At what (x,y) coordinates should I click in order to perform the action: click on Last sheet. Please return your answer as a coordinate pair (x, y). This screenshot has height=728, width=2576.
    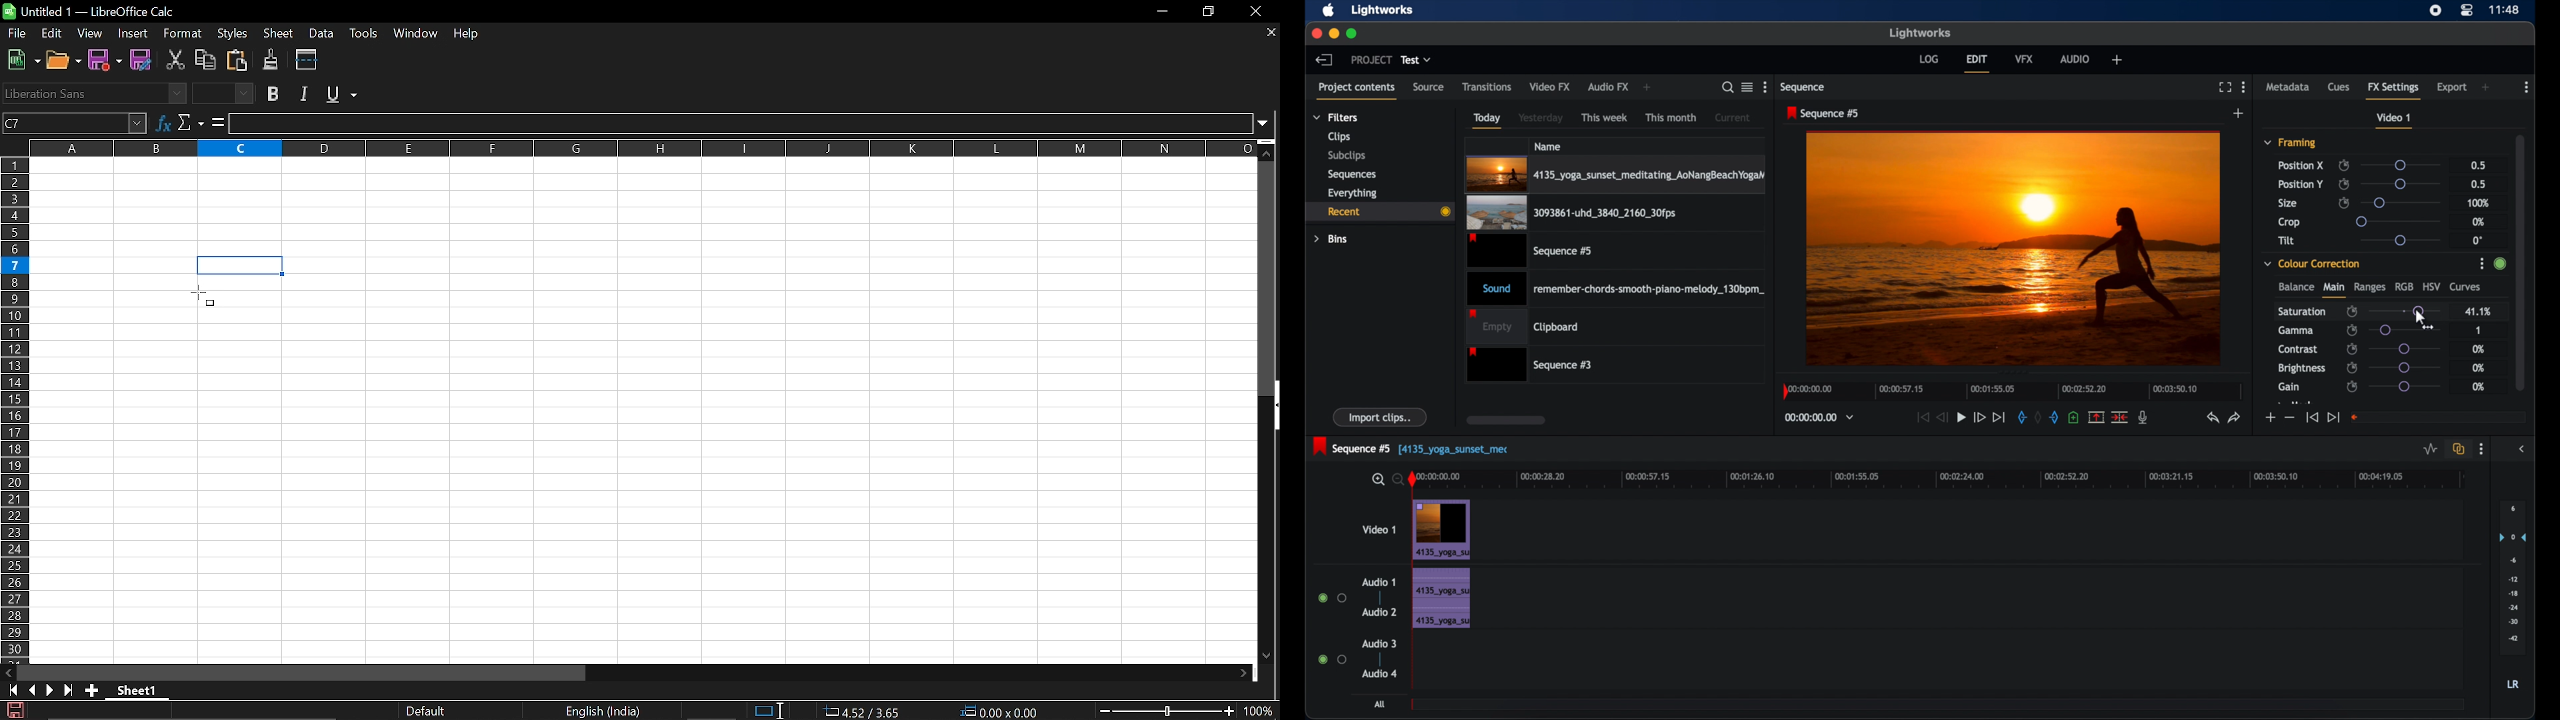
    Looking at the image, I should click on (69, 690).